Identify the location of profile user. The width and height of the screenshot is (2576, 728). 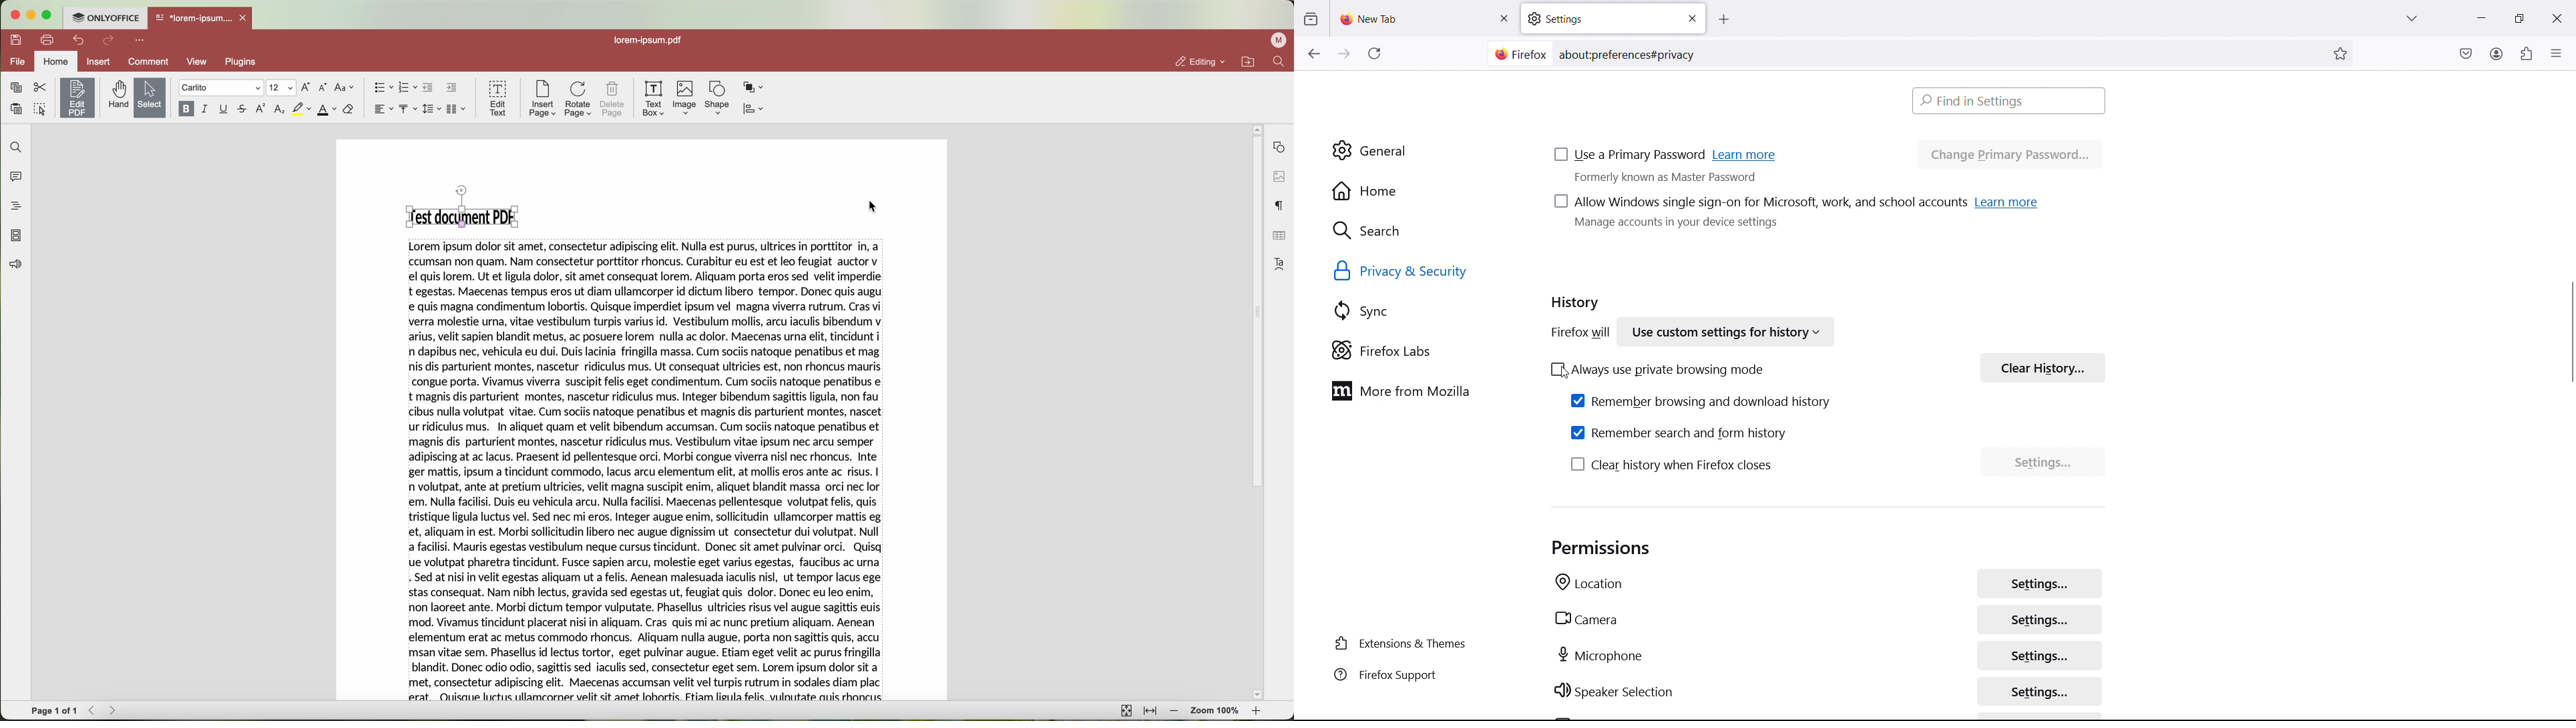
(1280, 41).